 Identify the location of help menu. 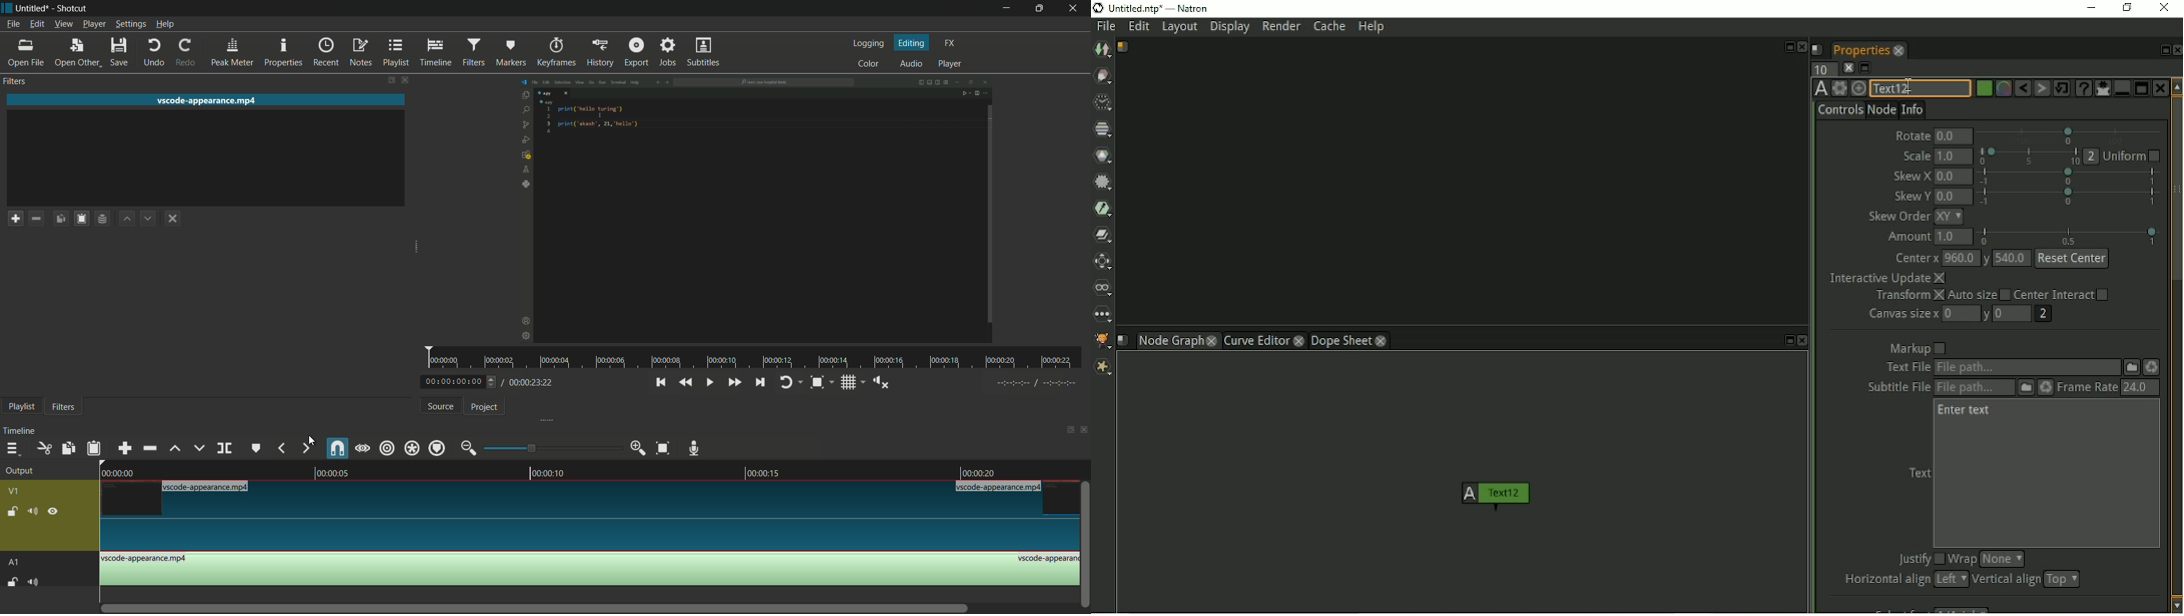
(166, 25).